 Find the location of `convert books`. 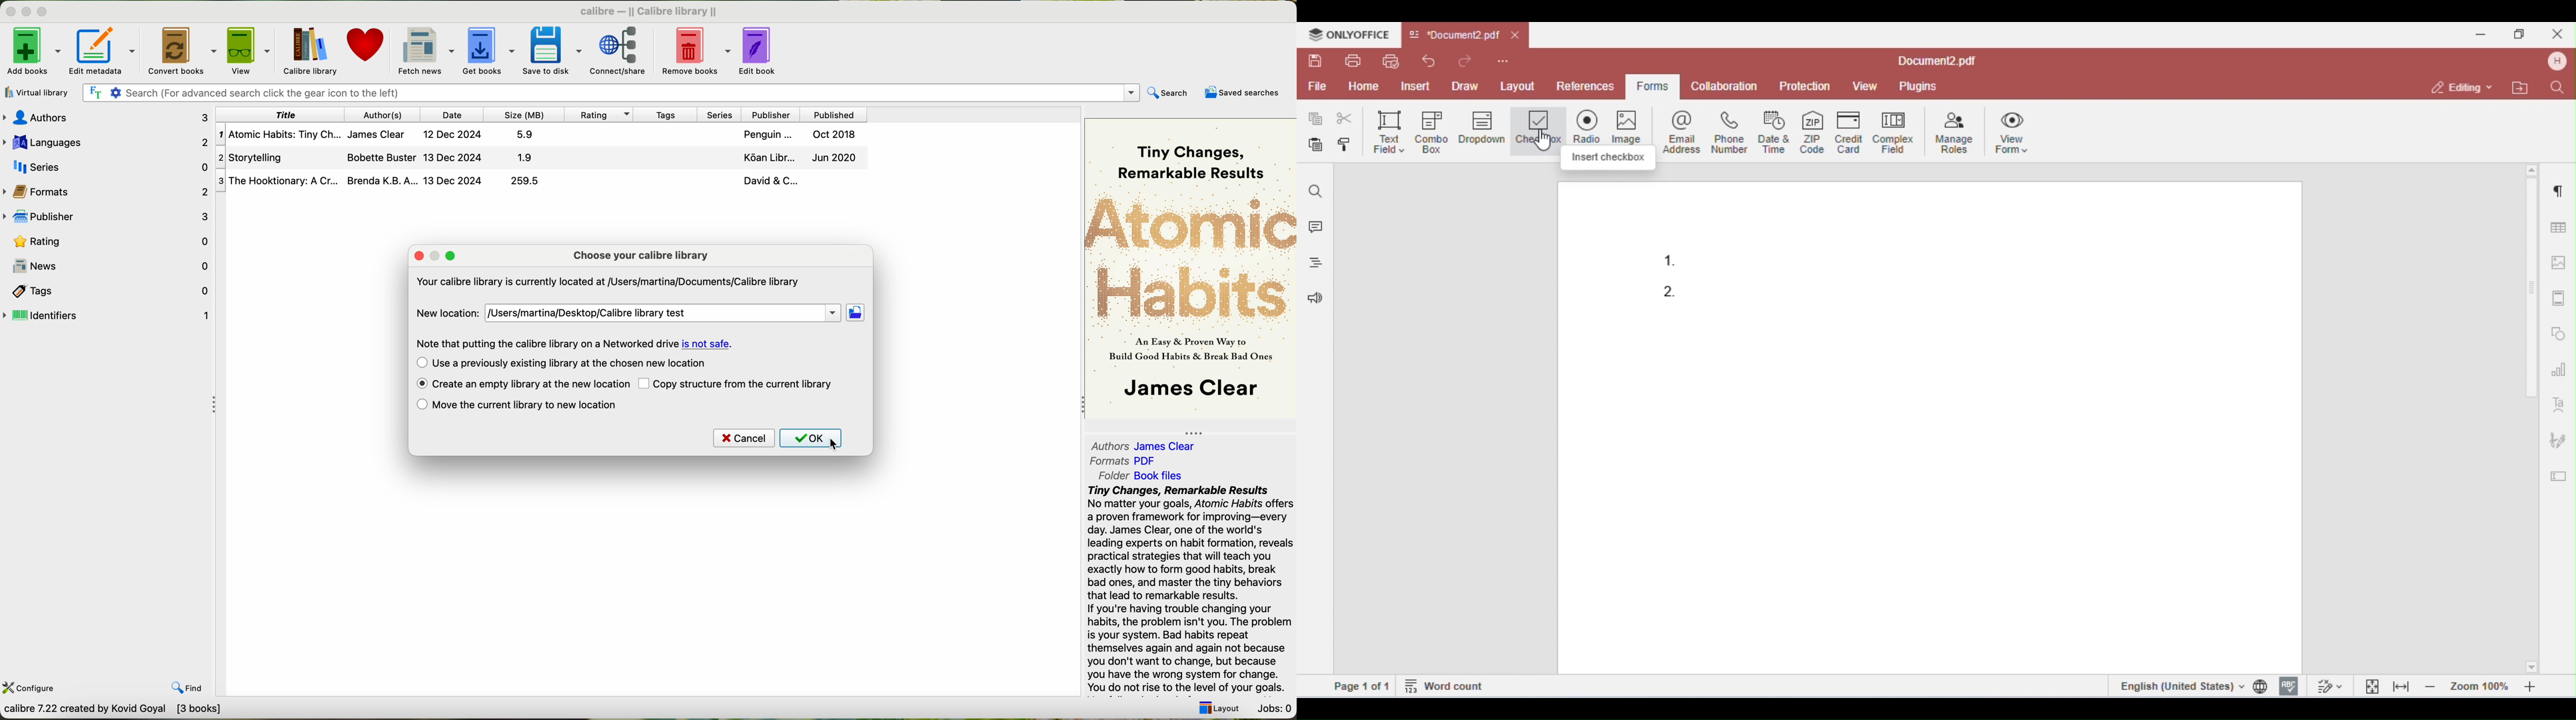

convert books is located at coordinates (183, 51).